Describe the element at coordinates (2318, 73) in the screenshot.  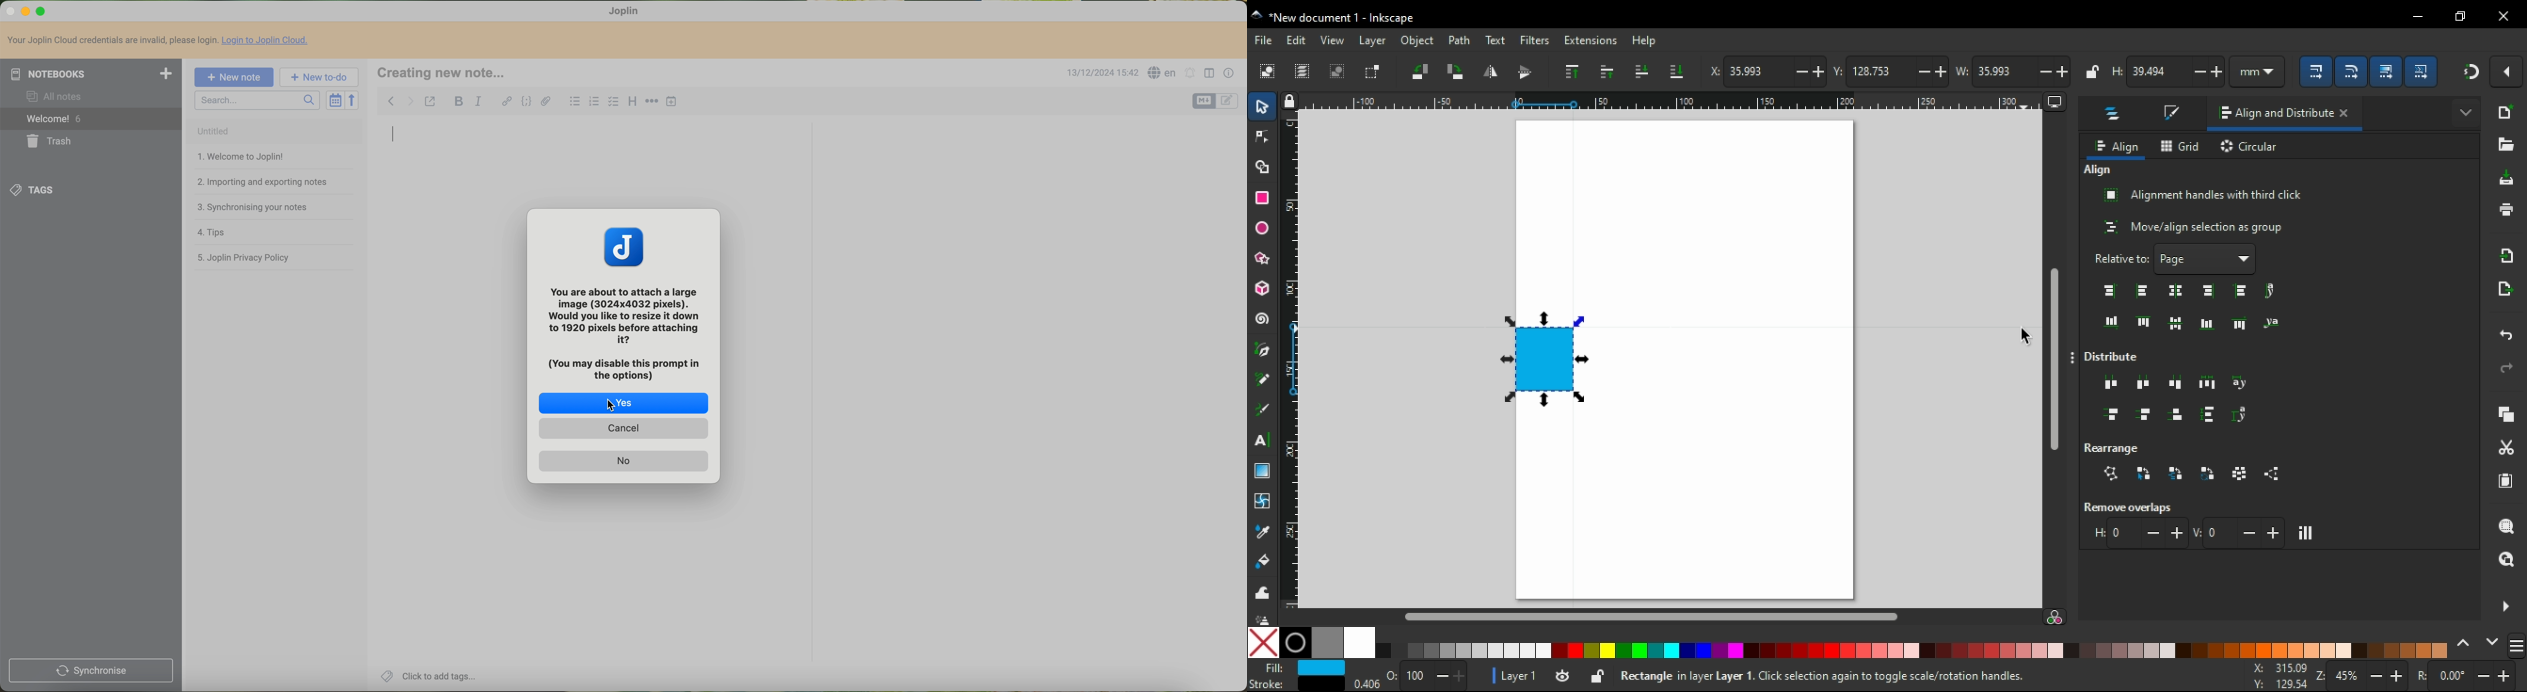
I see `when scaling objects, scale stroke with with the same proportion` at that location.